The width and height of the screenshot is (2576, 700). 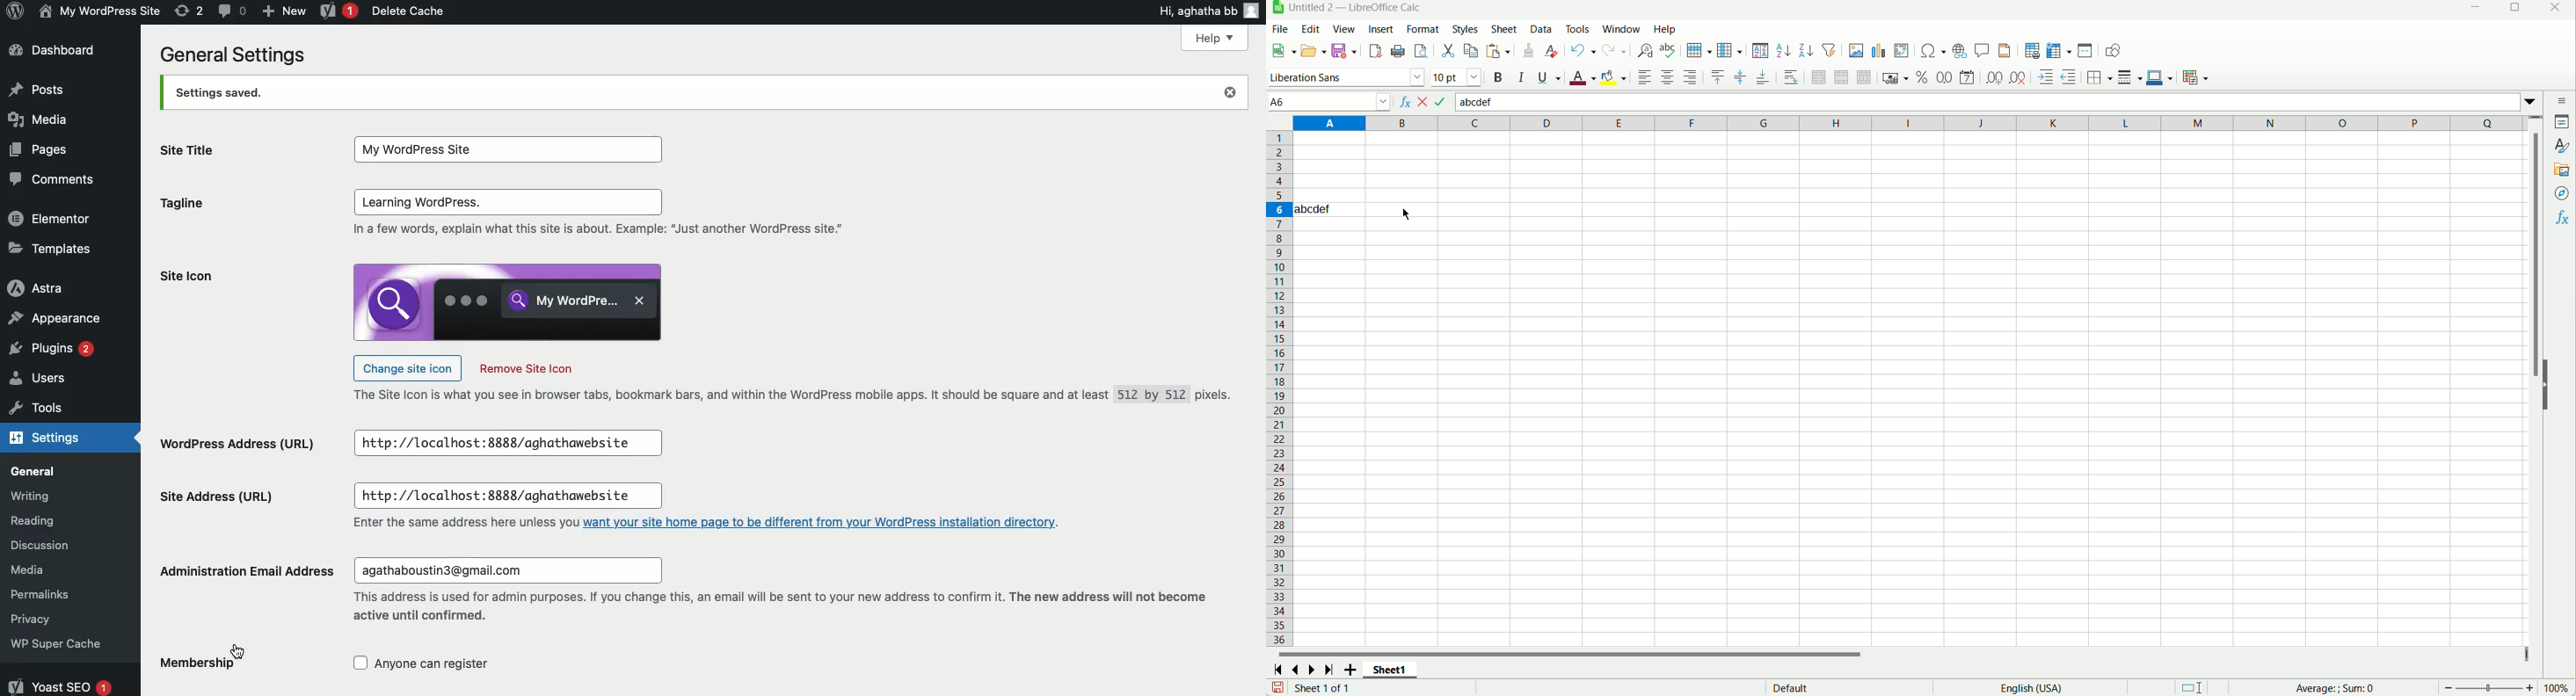 I want to click on insert pivot table, so click(x=1903, y=51).